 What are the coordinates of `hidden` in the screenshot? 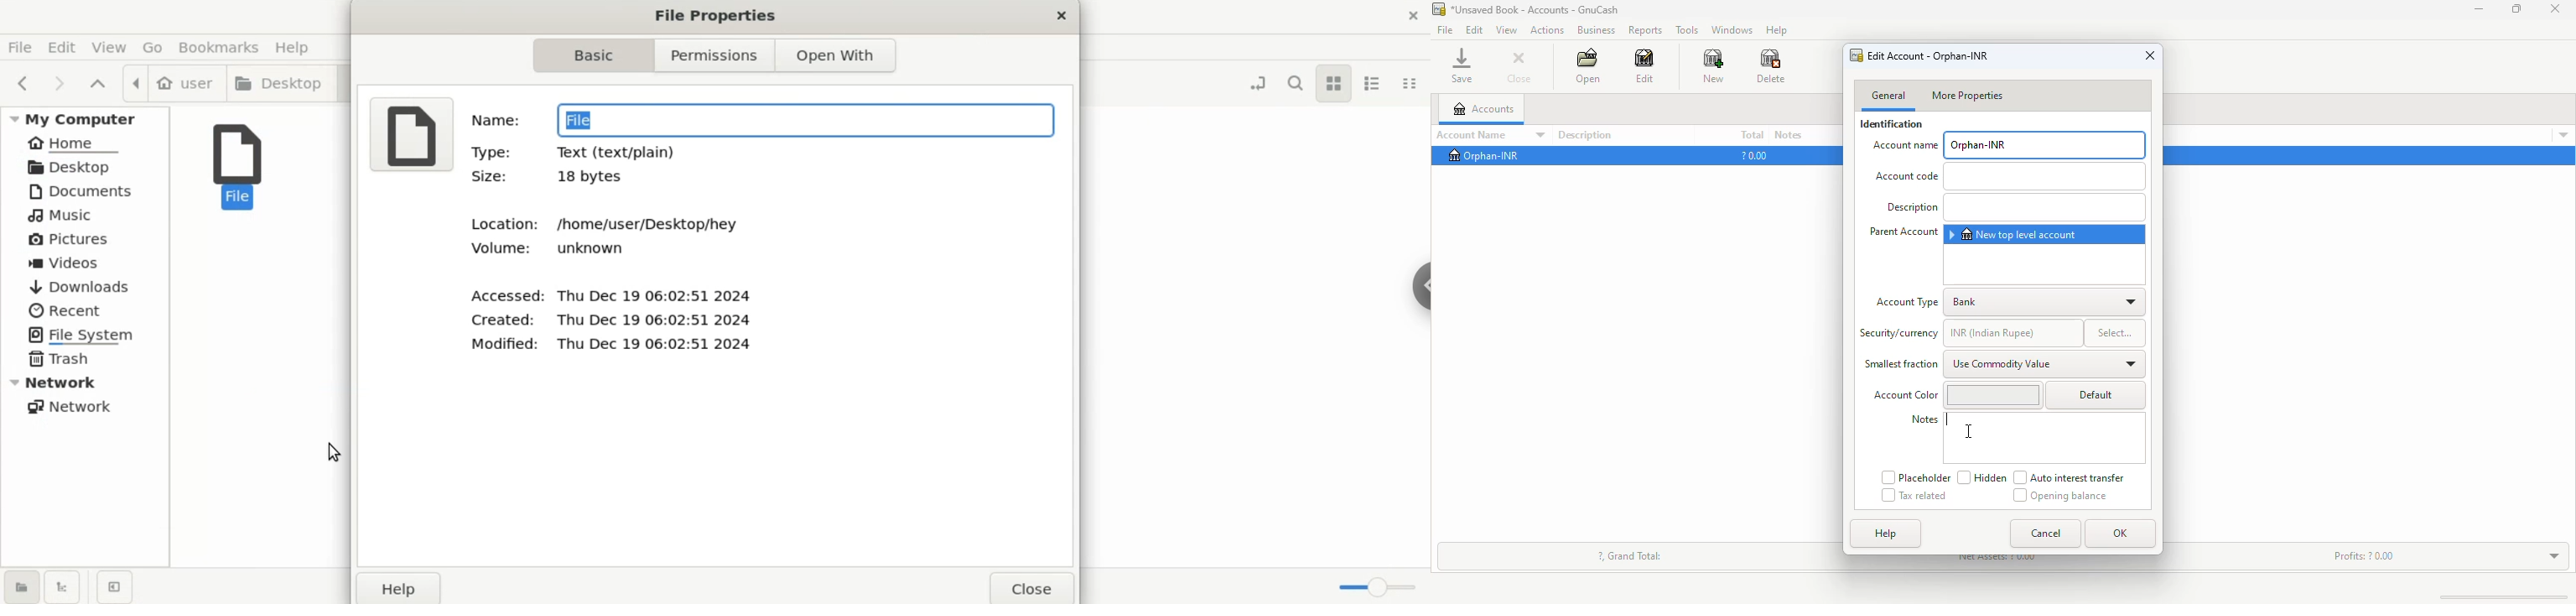 It's located at (1981, 477).